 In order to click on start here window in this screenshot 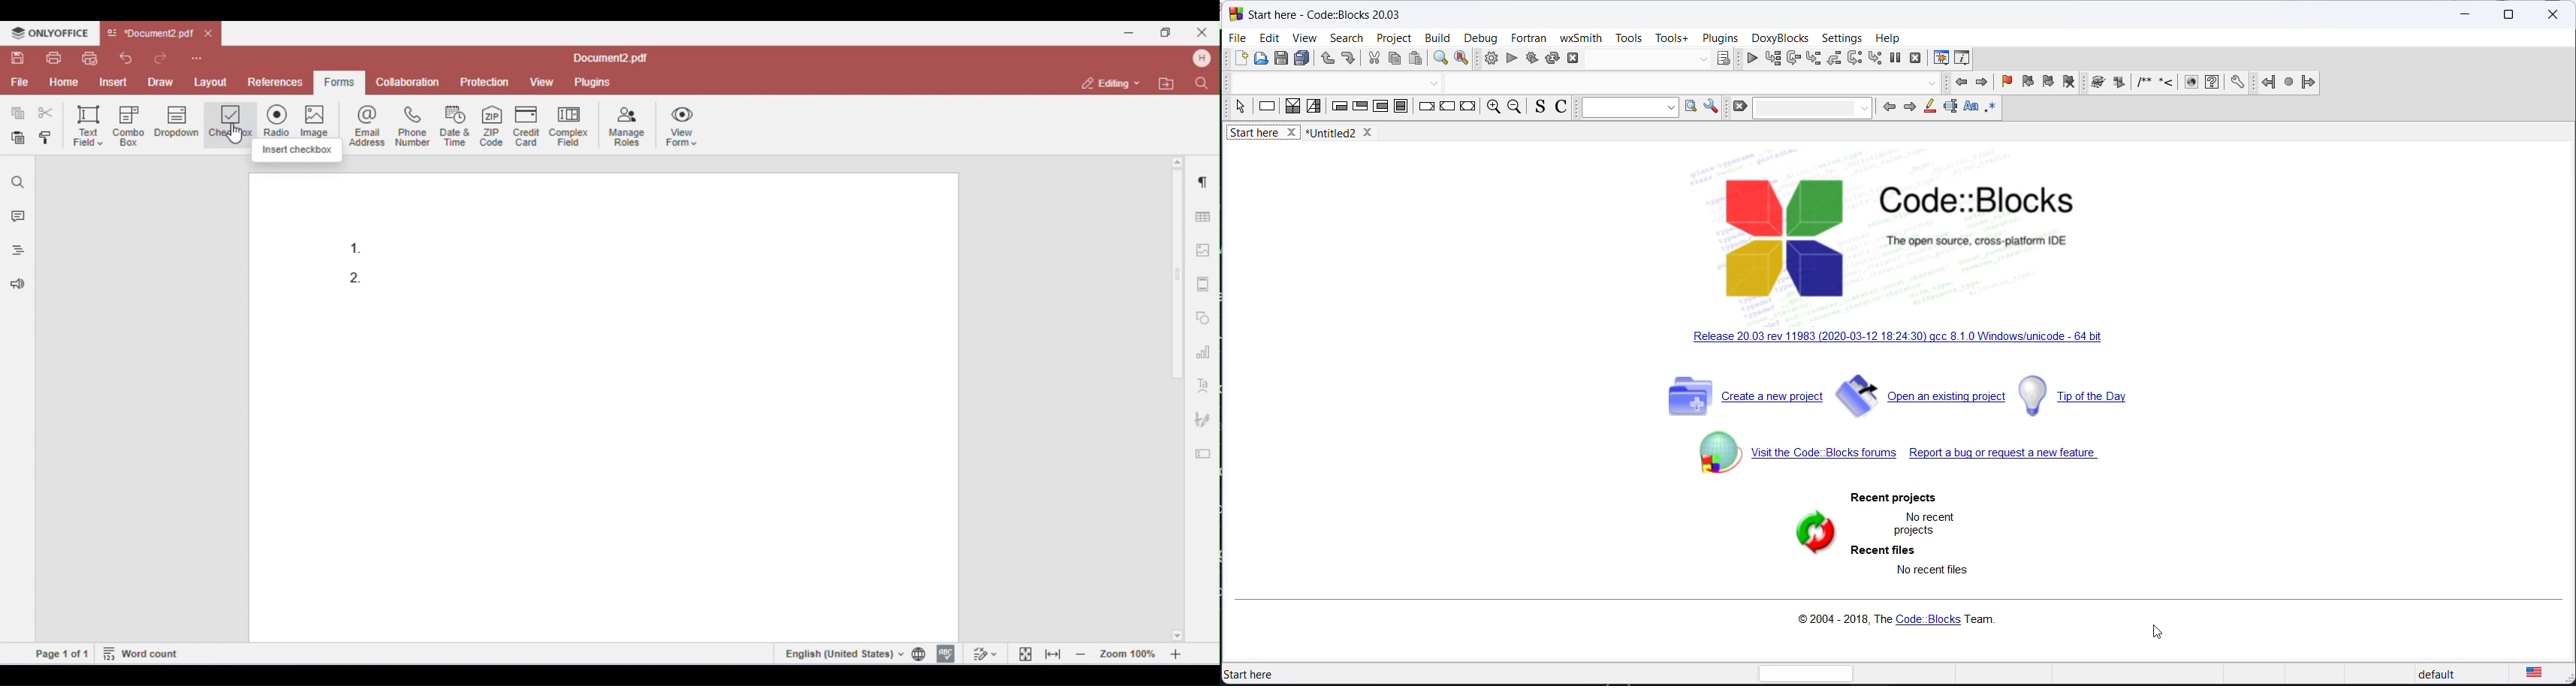, I will do `click(1322, 13)`.